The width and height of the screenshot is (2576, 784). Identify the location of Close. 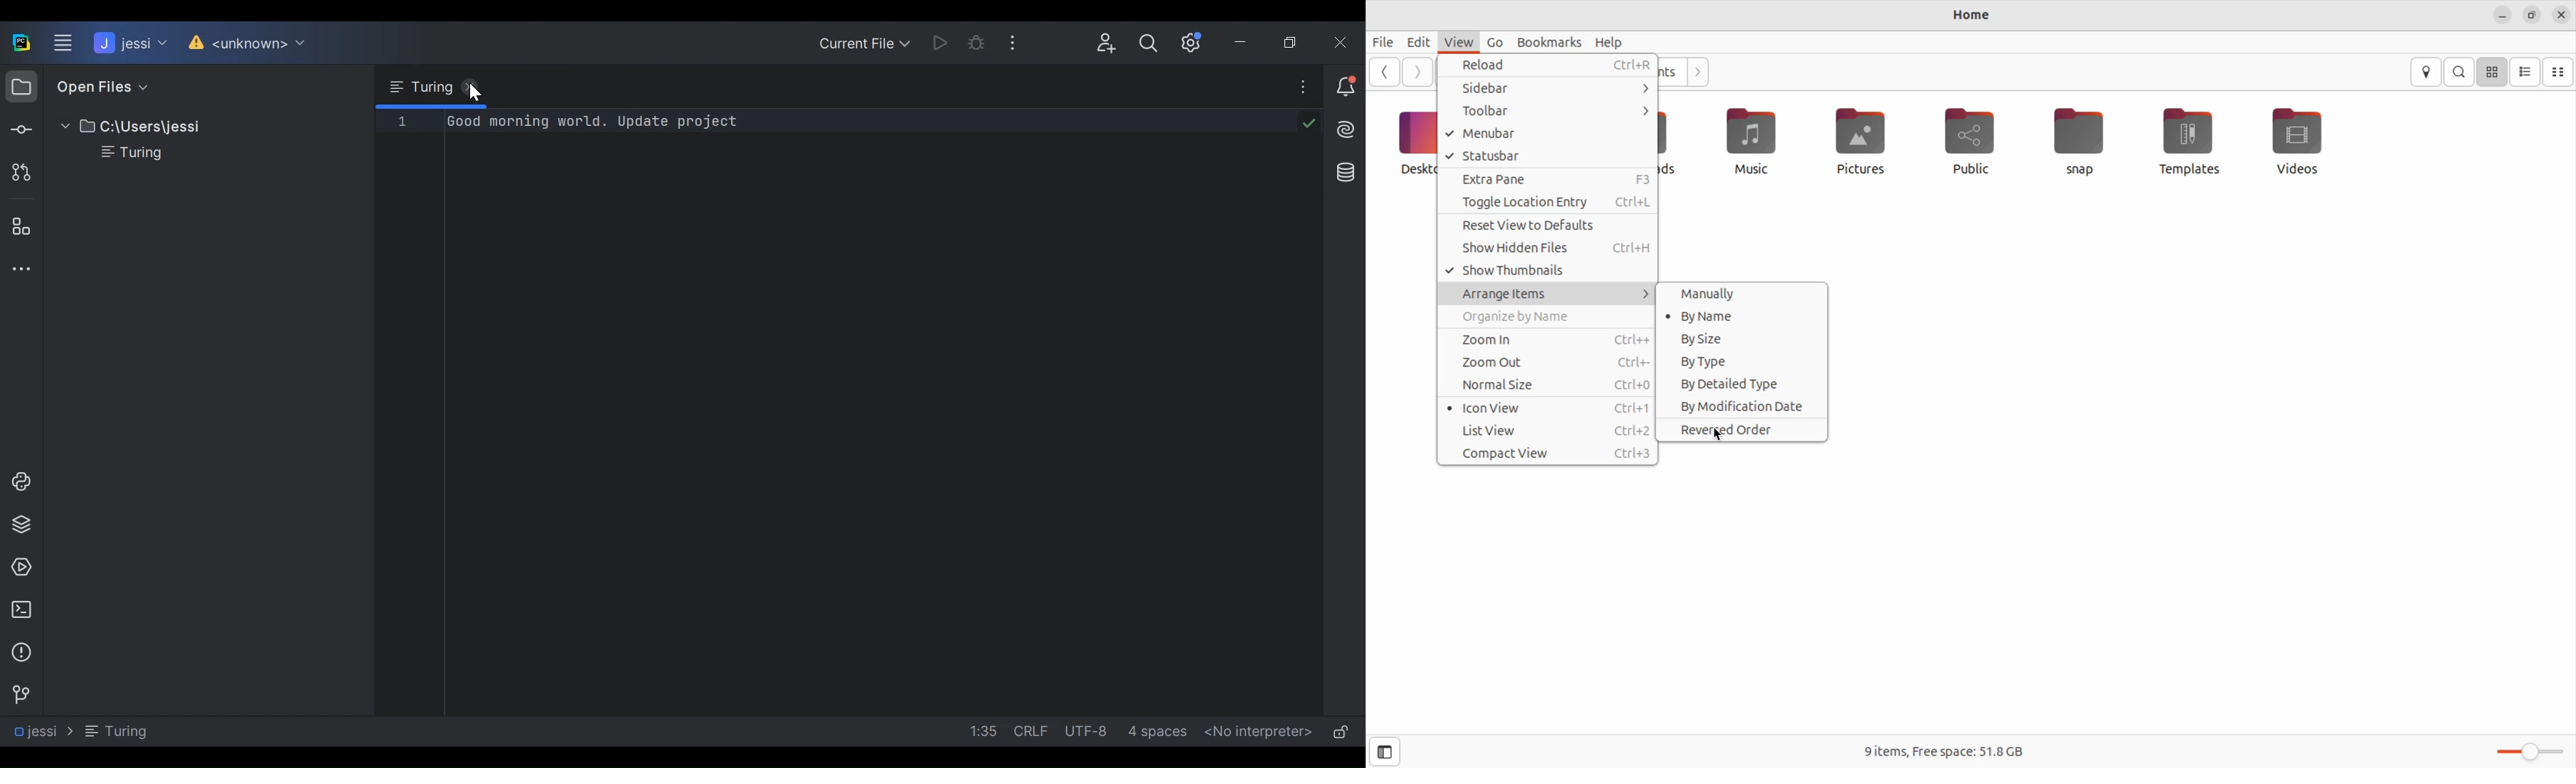
(1341, 42).